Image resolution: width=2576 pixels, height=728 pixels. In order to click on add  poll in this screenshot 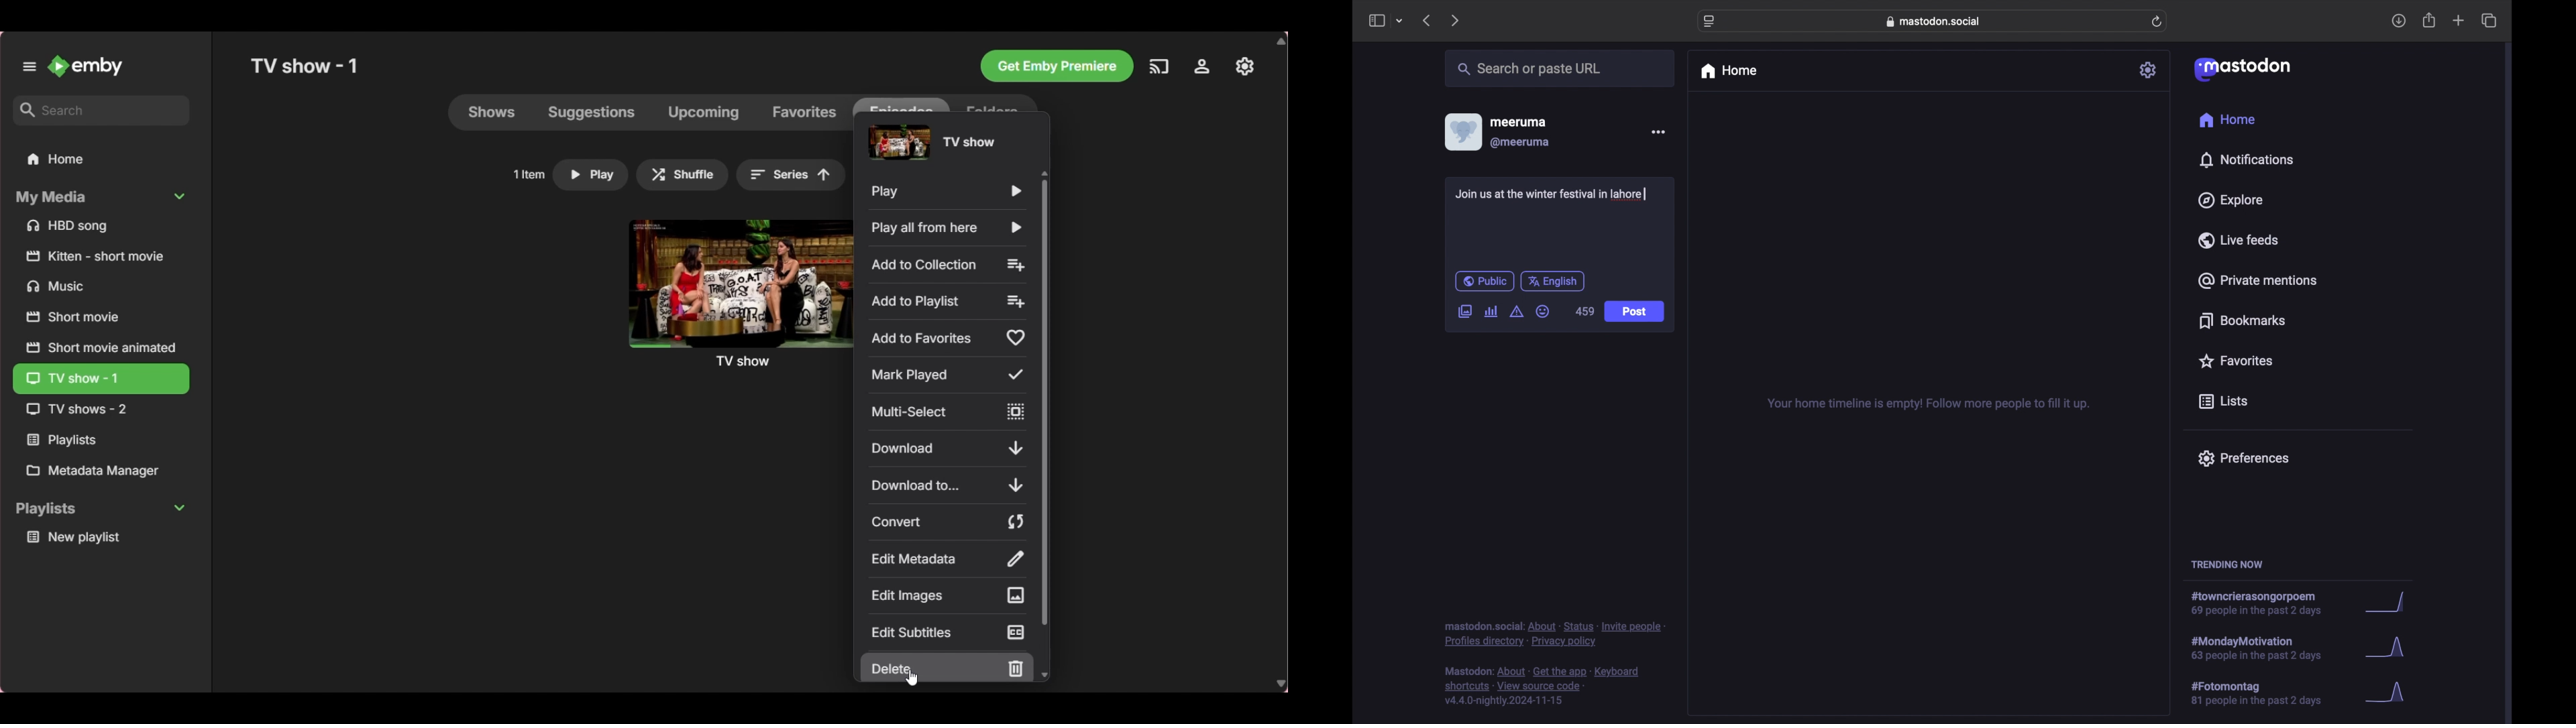, I will do `click(1491, 311)`.